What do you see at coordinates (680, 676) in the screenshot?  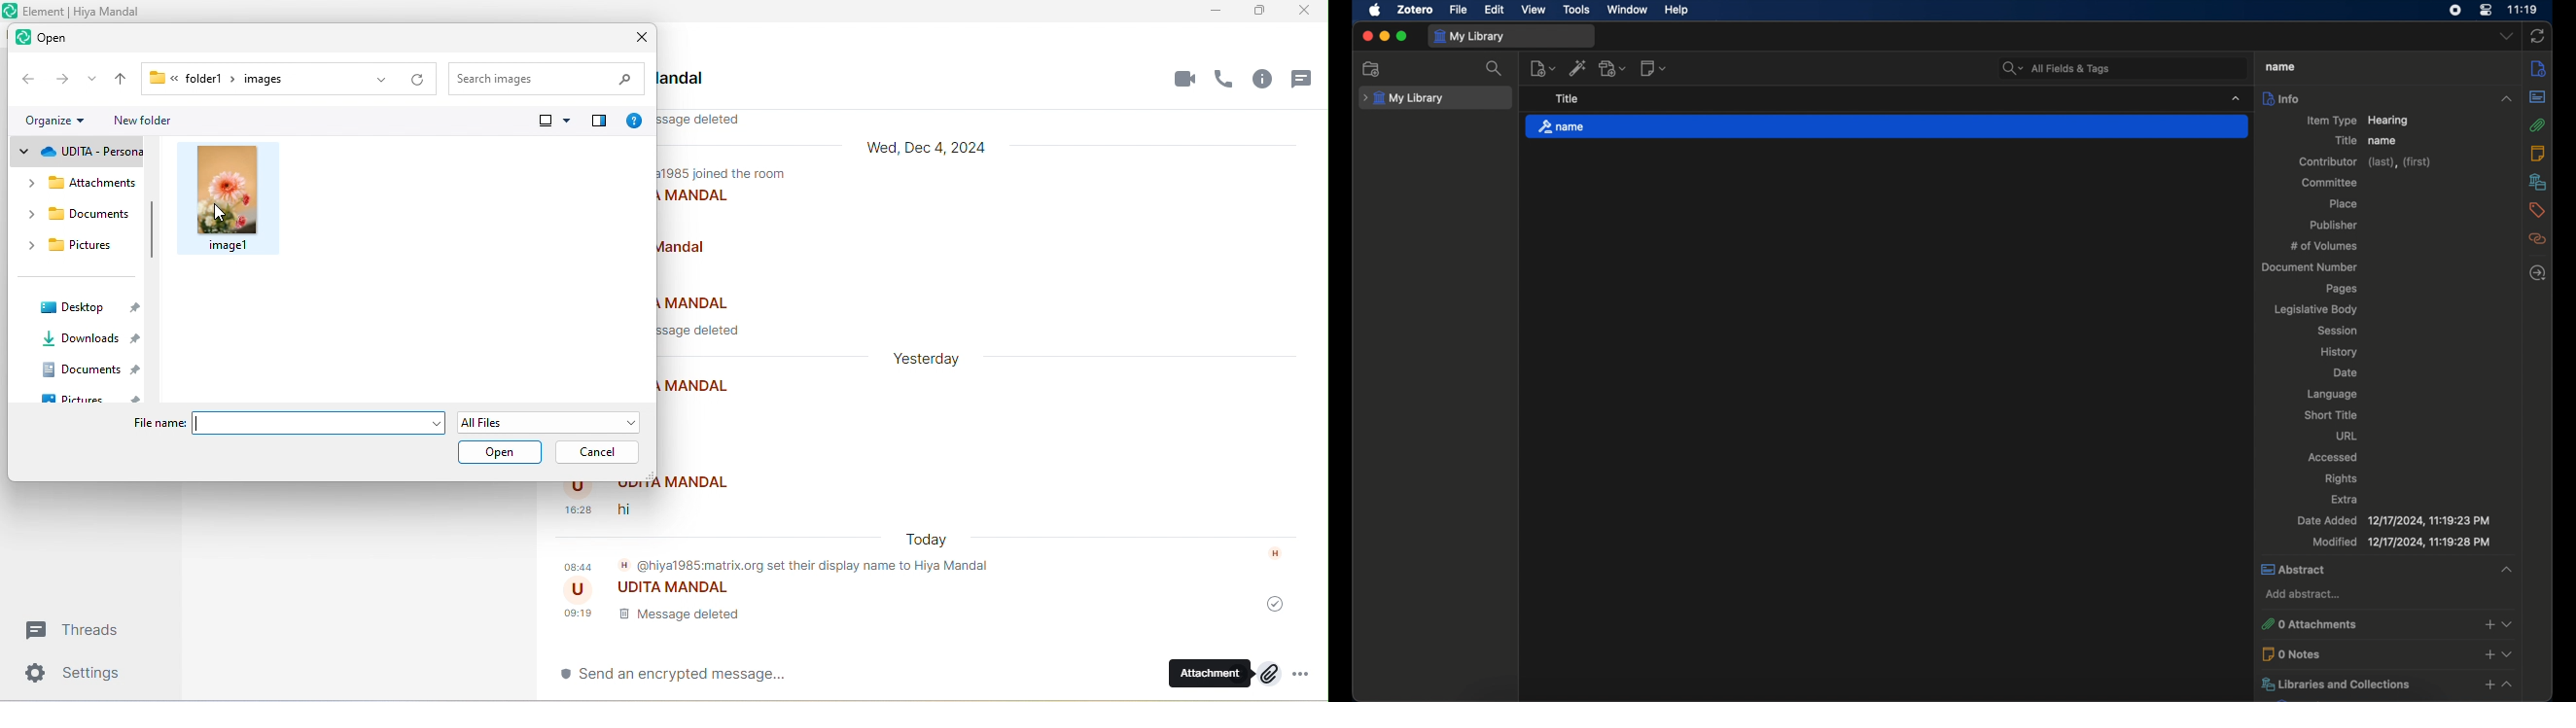 I see `send an encrypted message` at bounding box center [680, 676].